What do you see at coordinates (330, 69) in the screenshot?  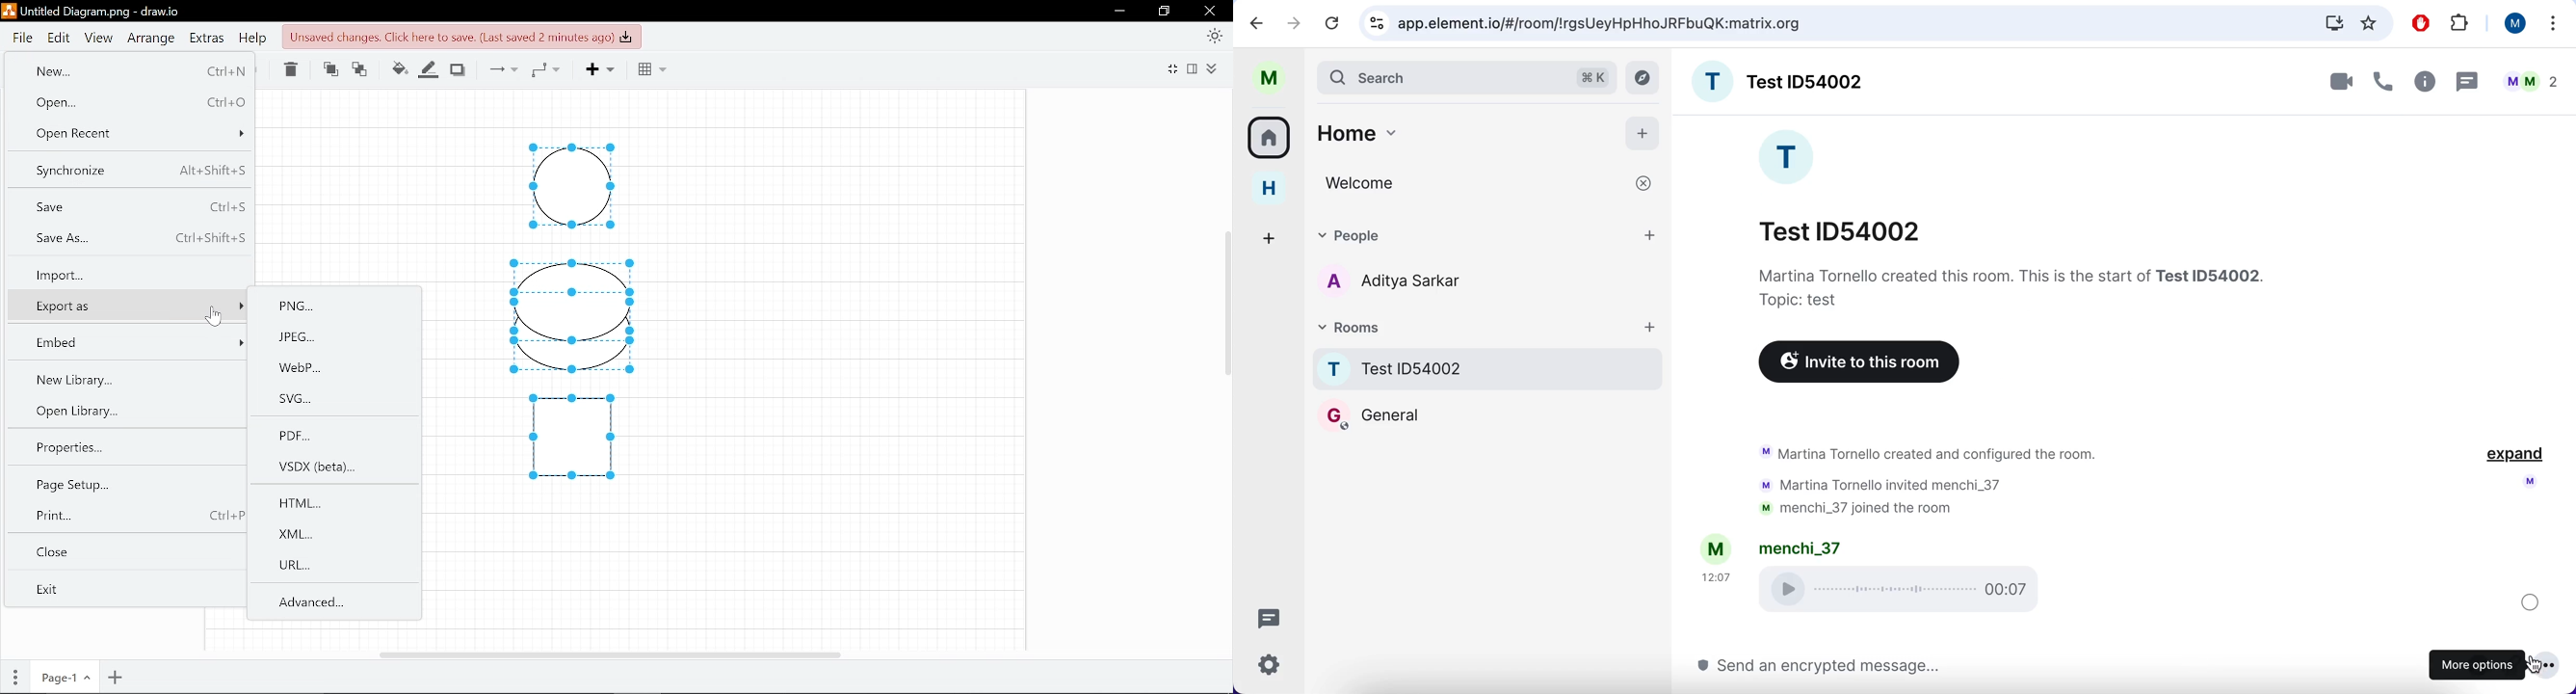 I see `Move front` at bounding box center [330, 69].